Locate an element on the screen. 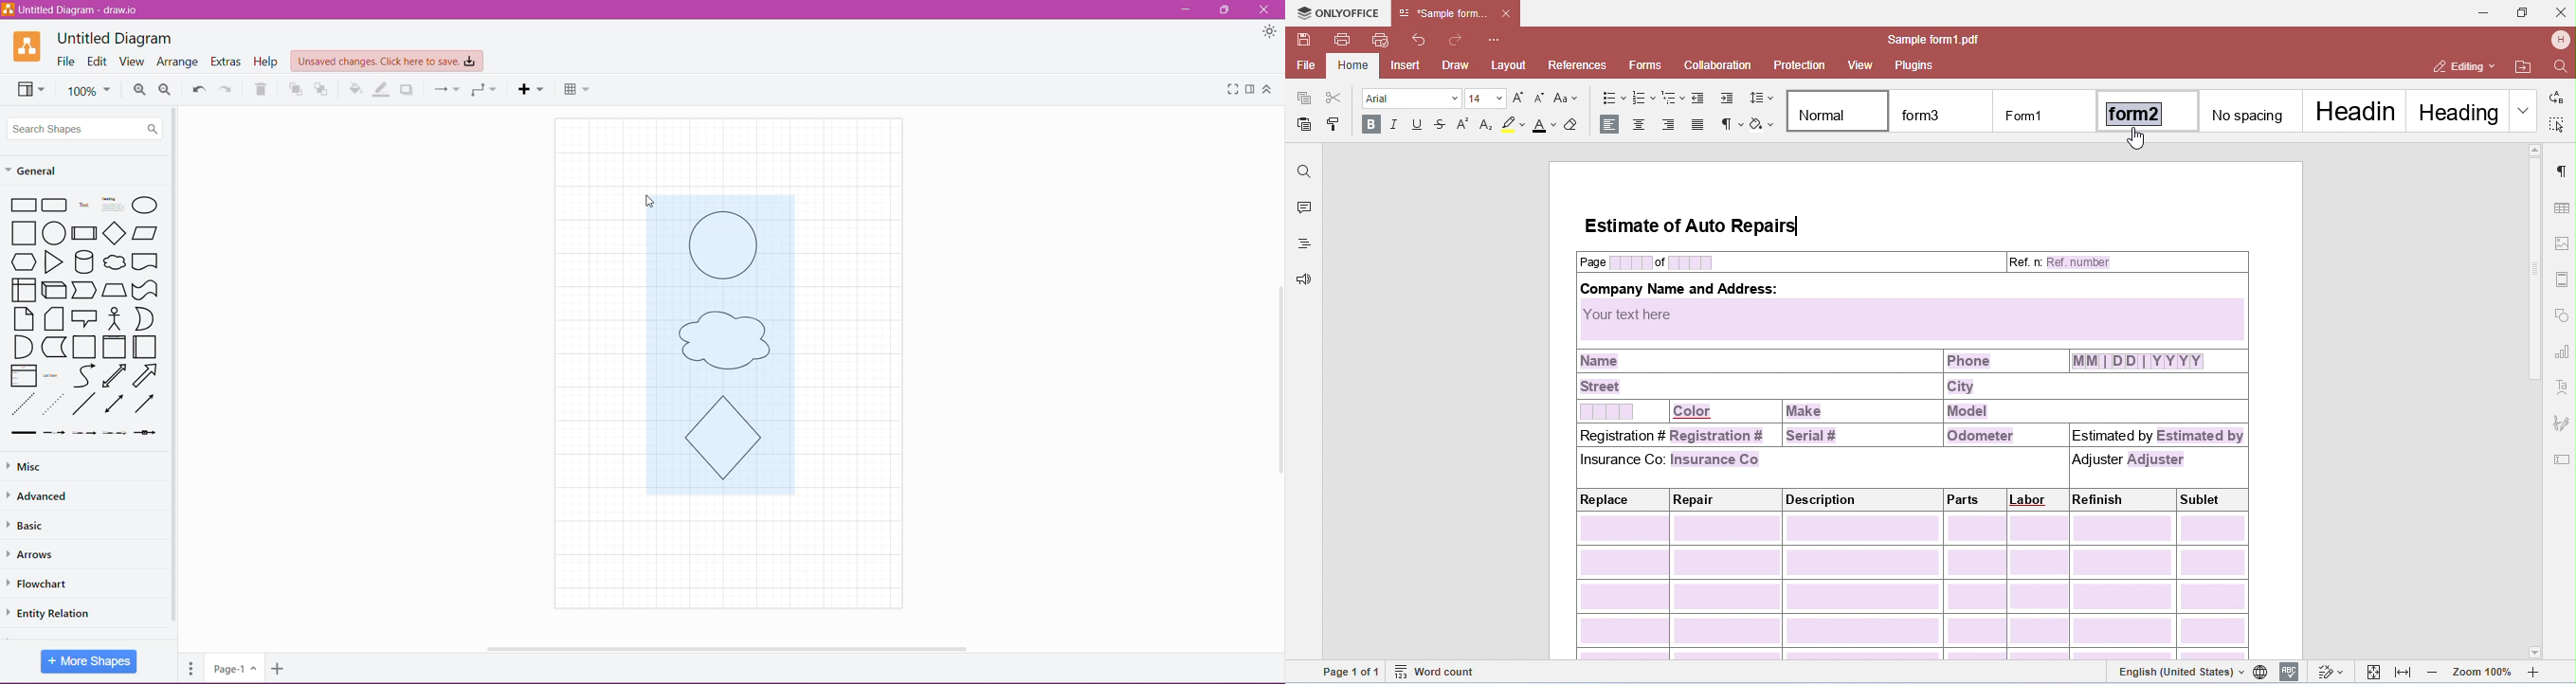 Image resolution: width=2576 pixels, height=700 pixels. More Shapes is located at coordinates (89, 661).